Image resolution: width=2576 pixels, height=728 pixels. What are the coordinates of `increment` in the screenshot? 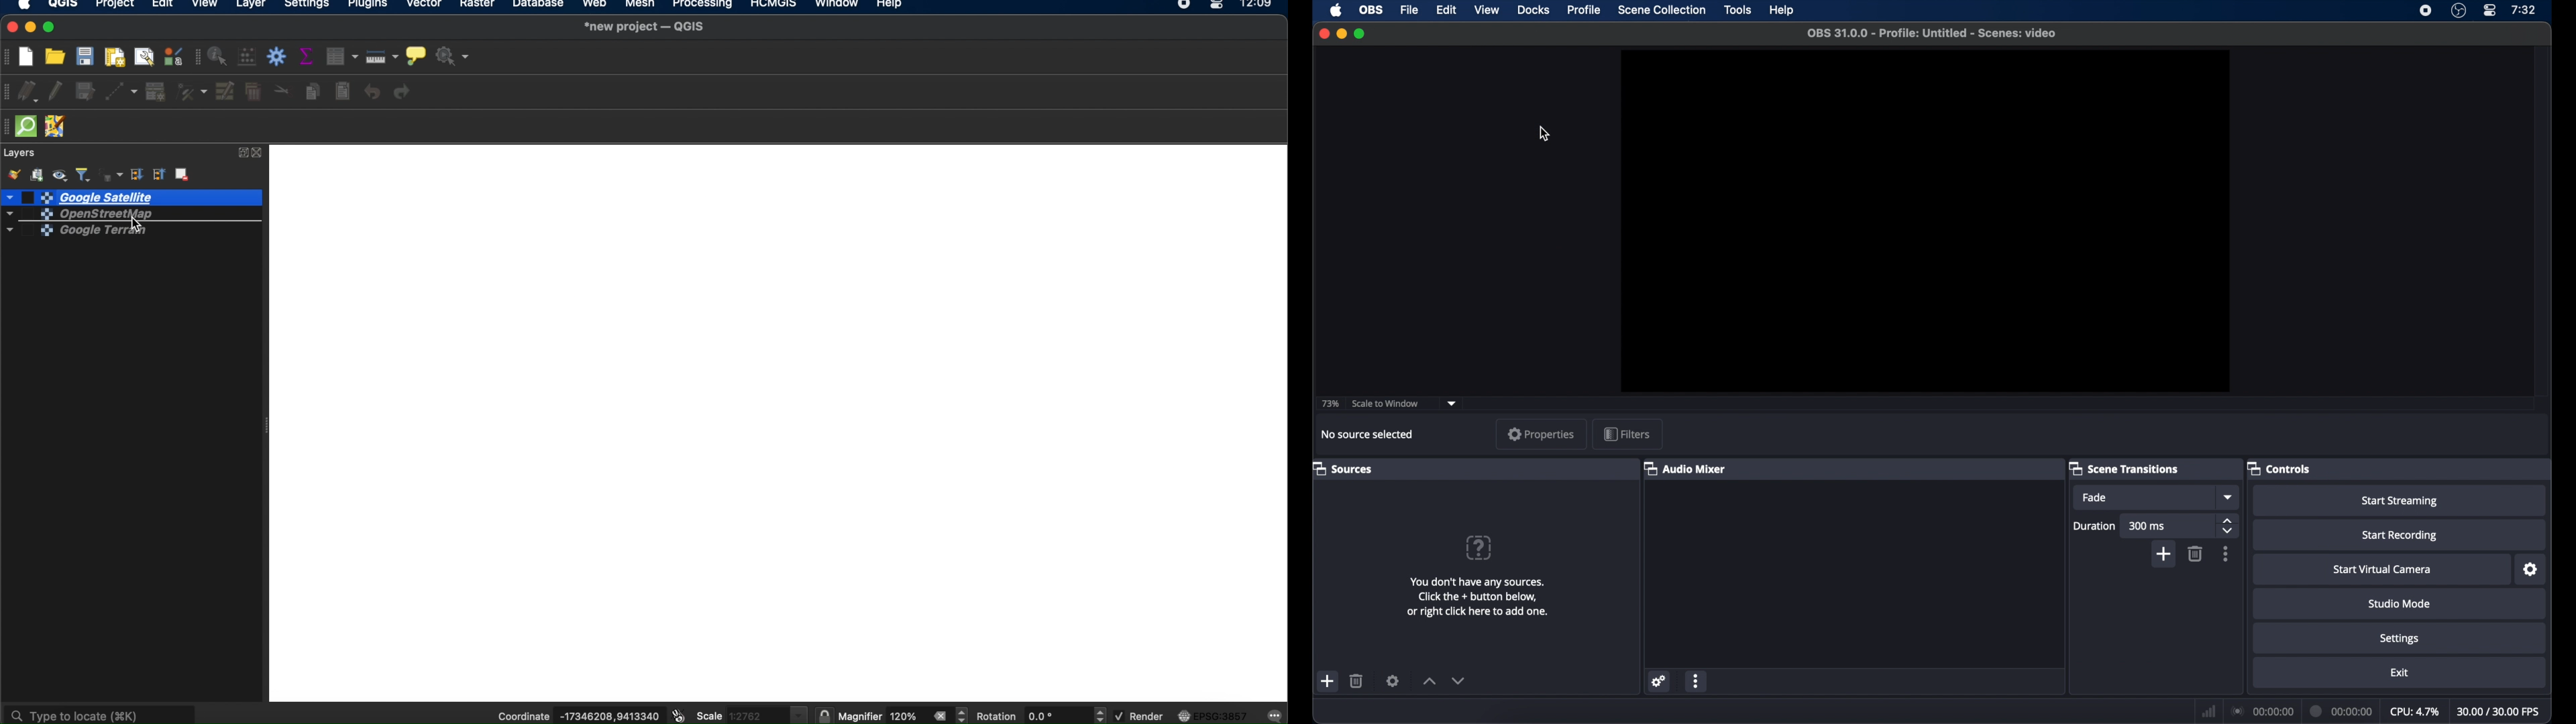 It's located at (1429, 682).